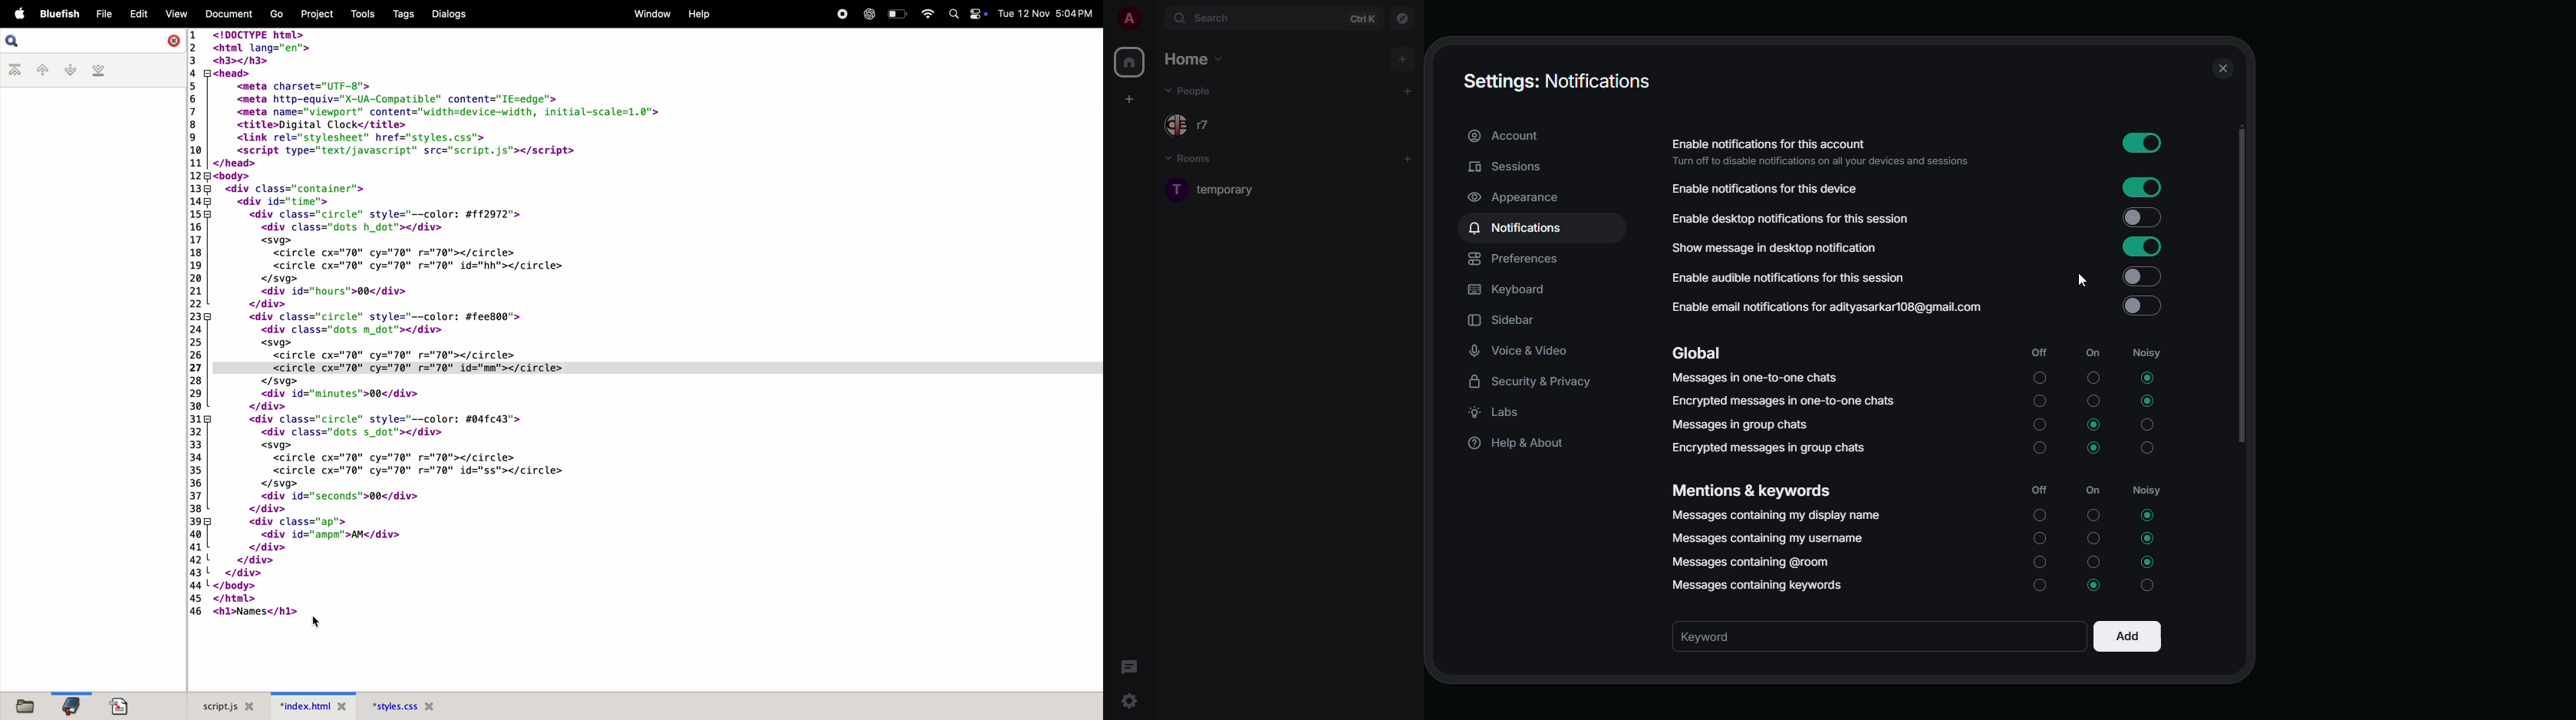 This screenshot has width=2576, height=728. Describe the element at coordinates (2039, 424) in the screenshot. I see `Off Unselected` at that location.